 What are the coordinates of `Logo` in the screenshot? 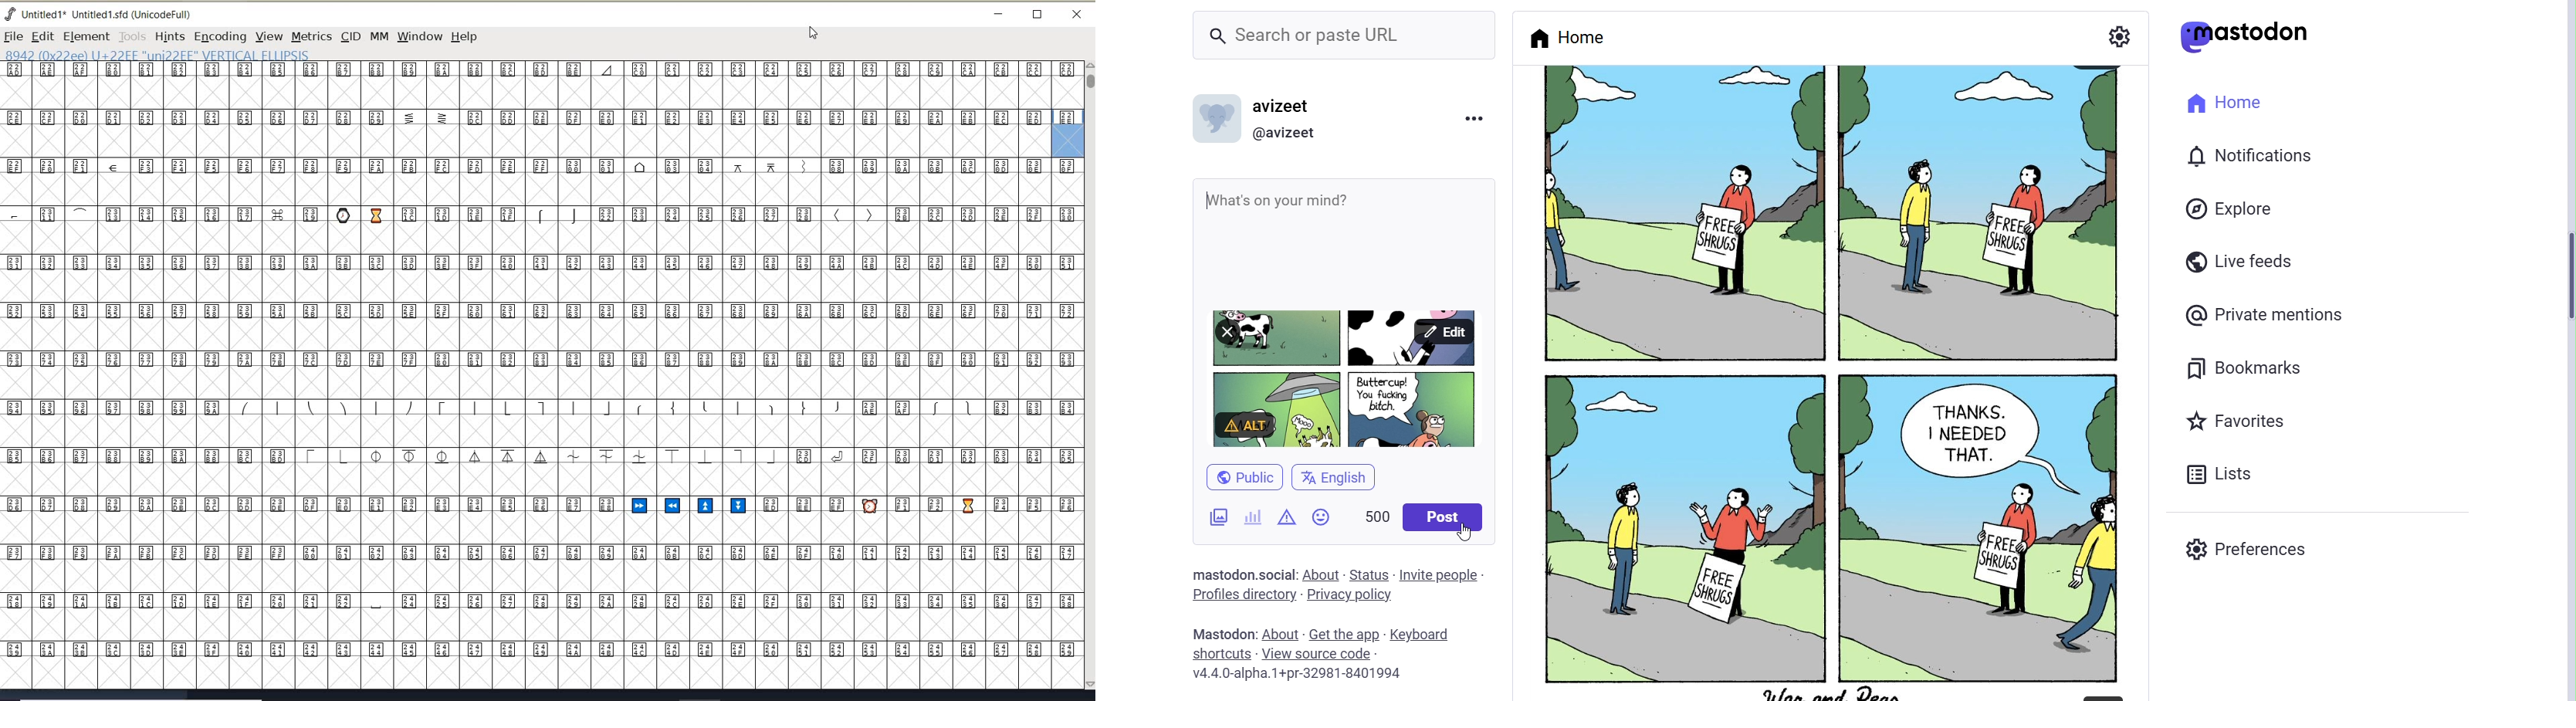 It's located at (2246, 37).